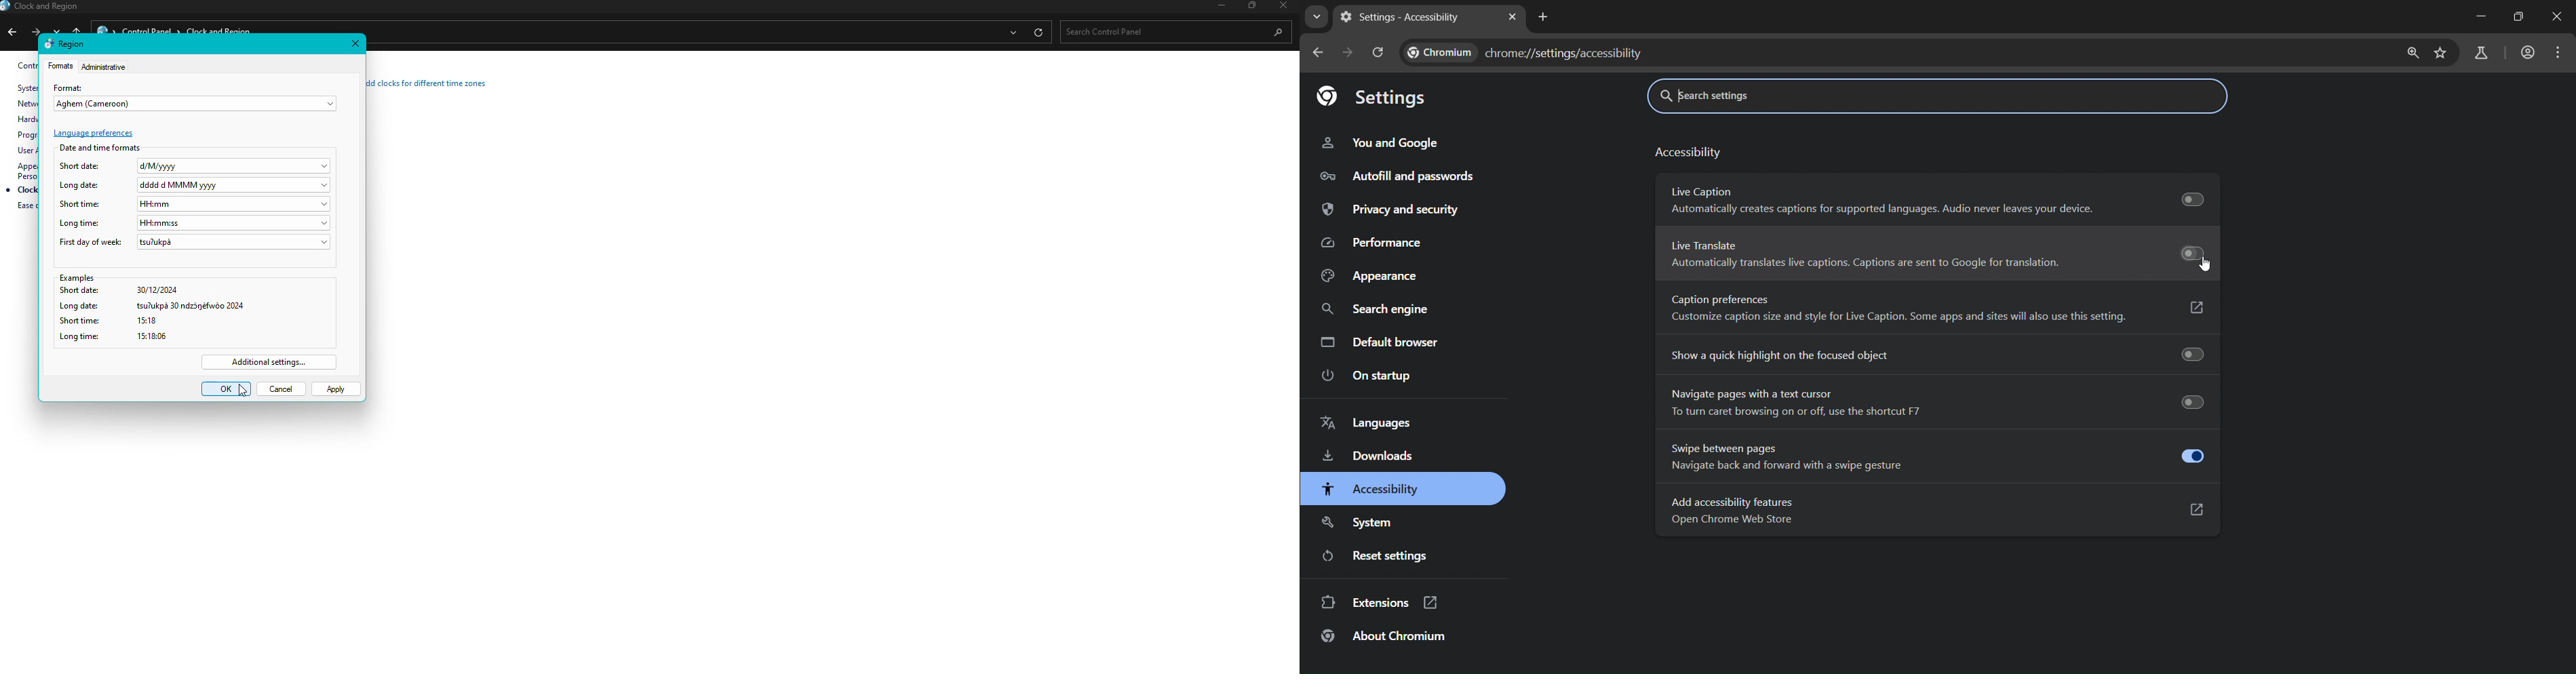 The image size is (2576, 700). Describe the element at coordinates (59, 29) in the screenshot. I see `down` at that location.